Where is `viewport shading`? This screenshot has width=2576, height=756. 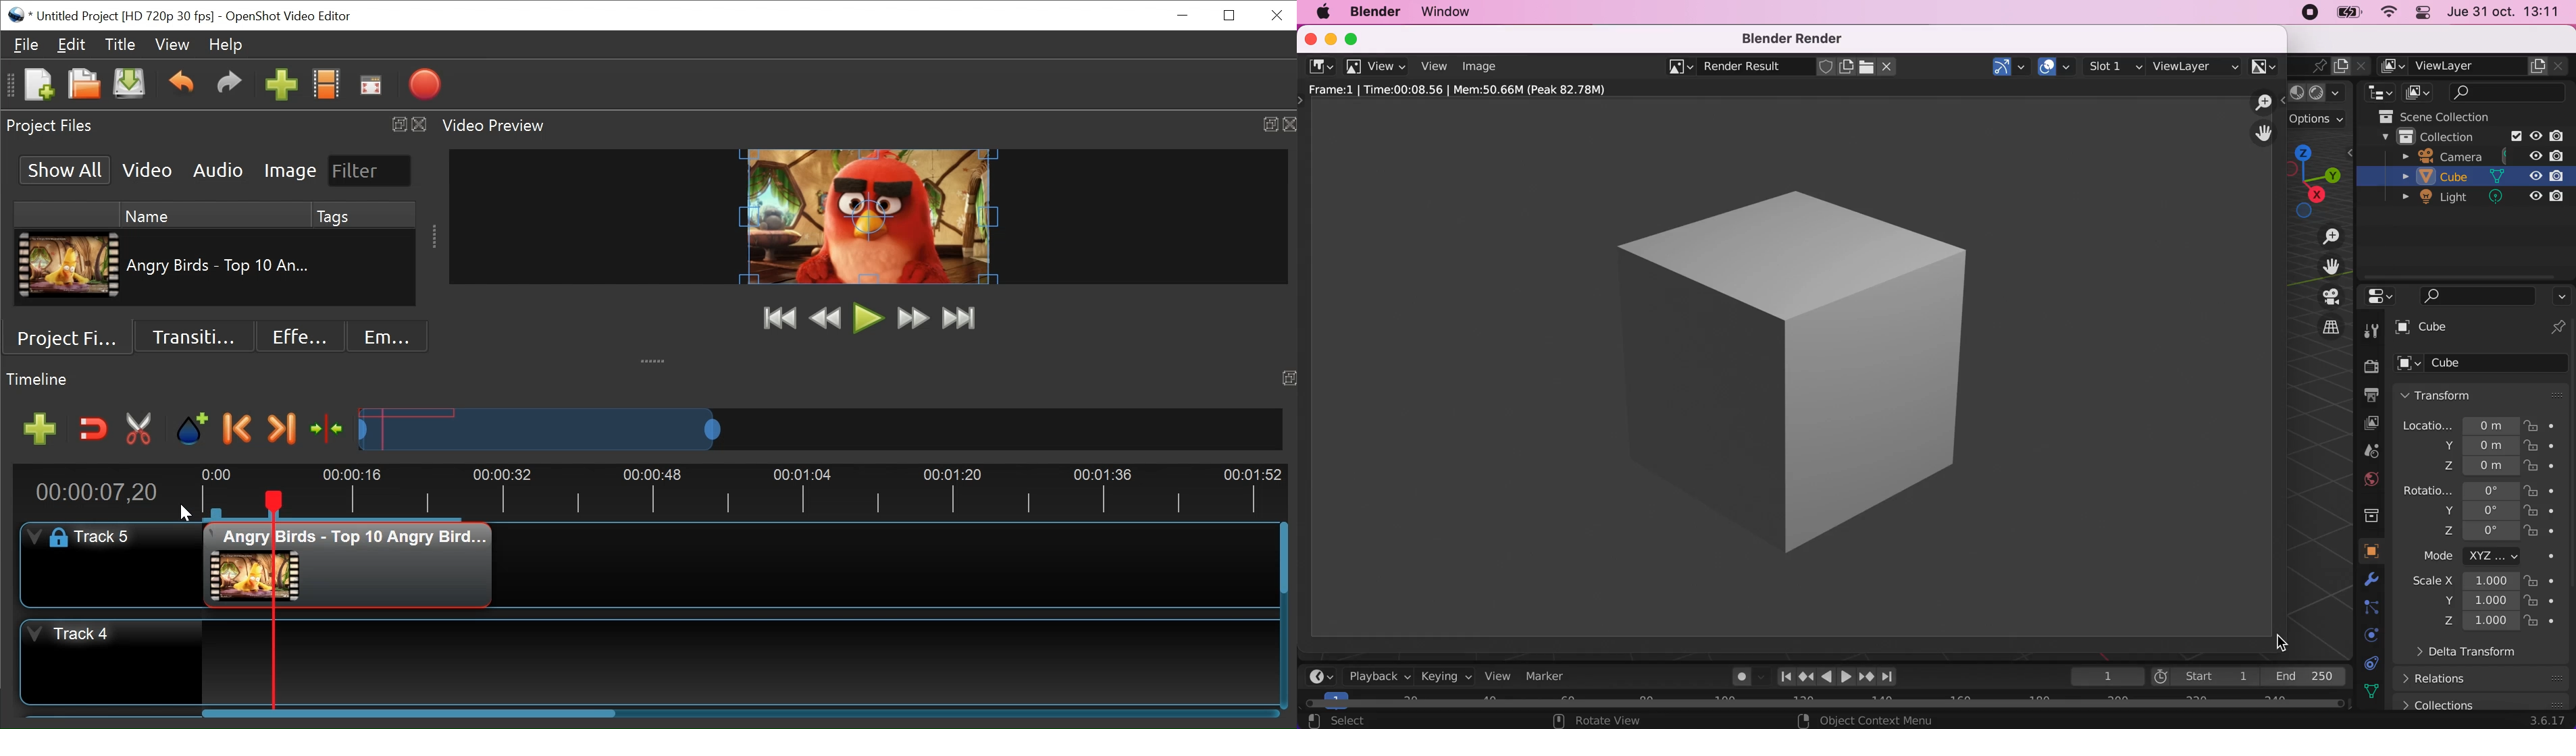
viewport shading is located at coordinates (2320, 93).